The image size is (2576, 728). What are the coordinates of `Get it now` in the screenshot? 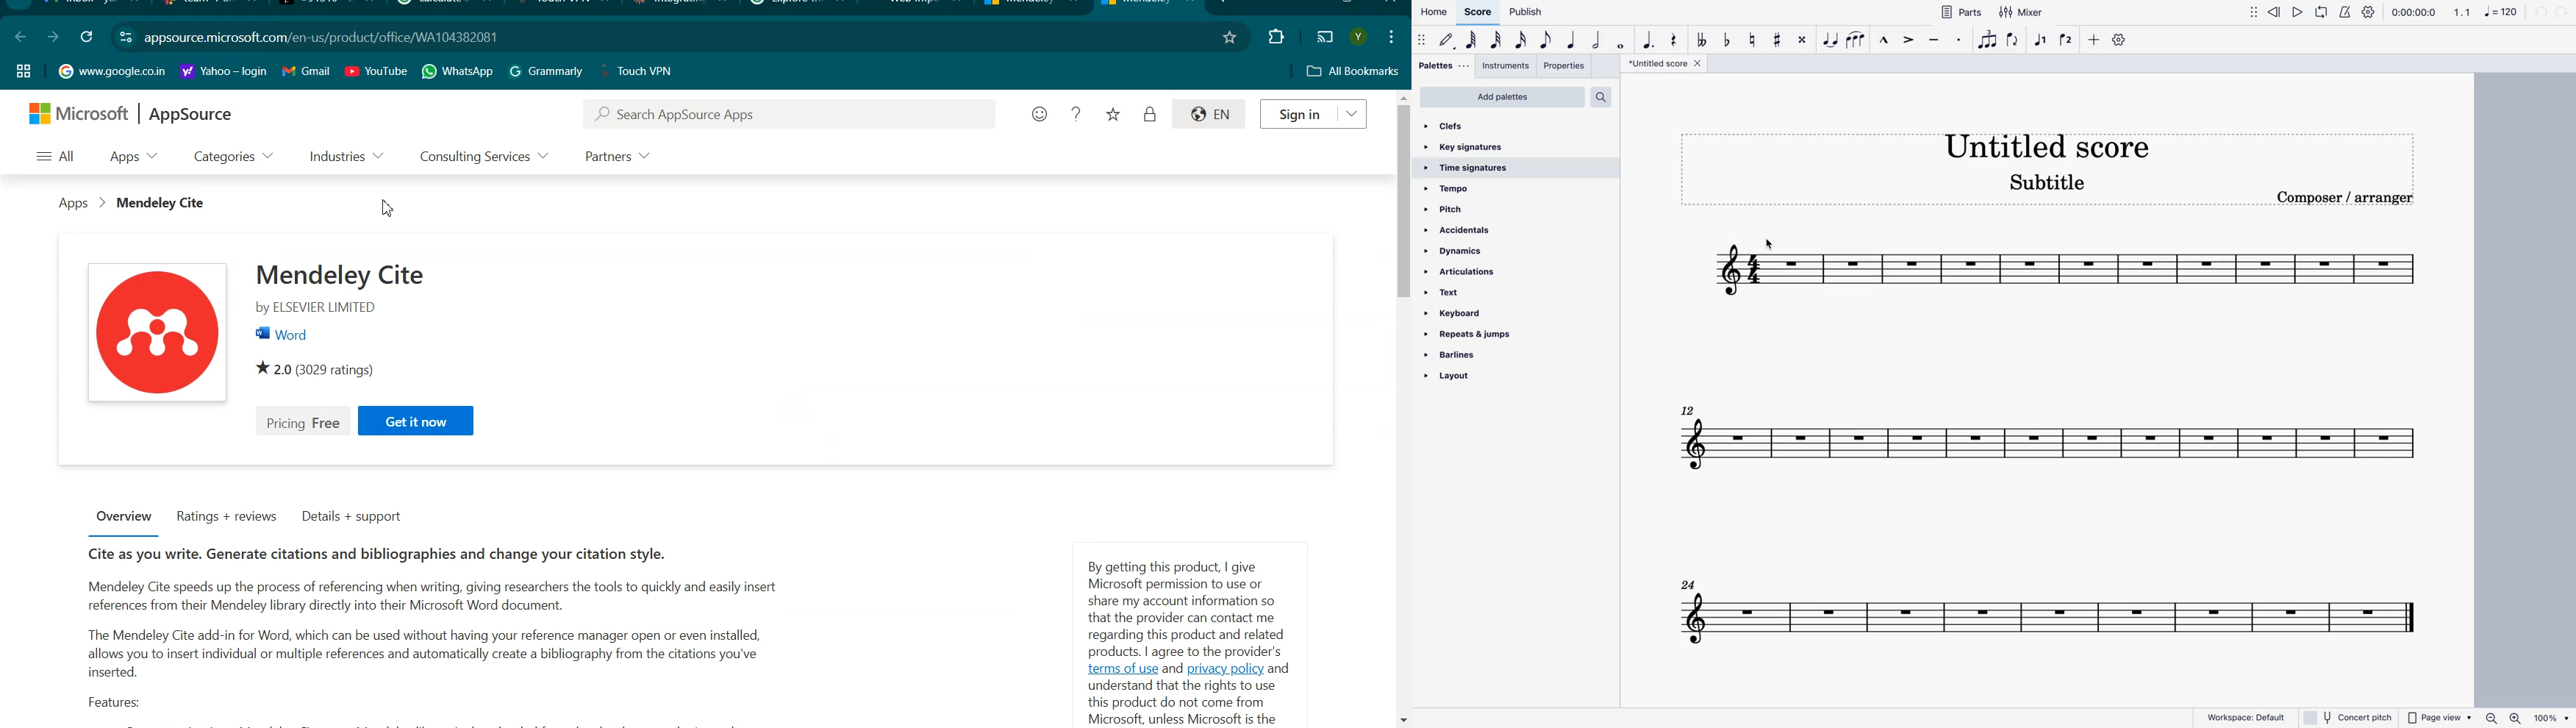 It's located at (415, 420).